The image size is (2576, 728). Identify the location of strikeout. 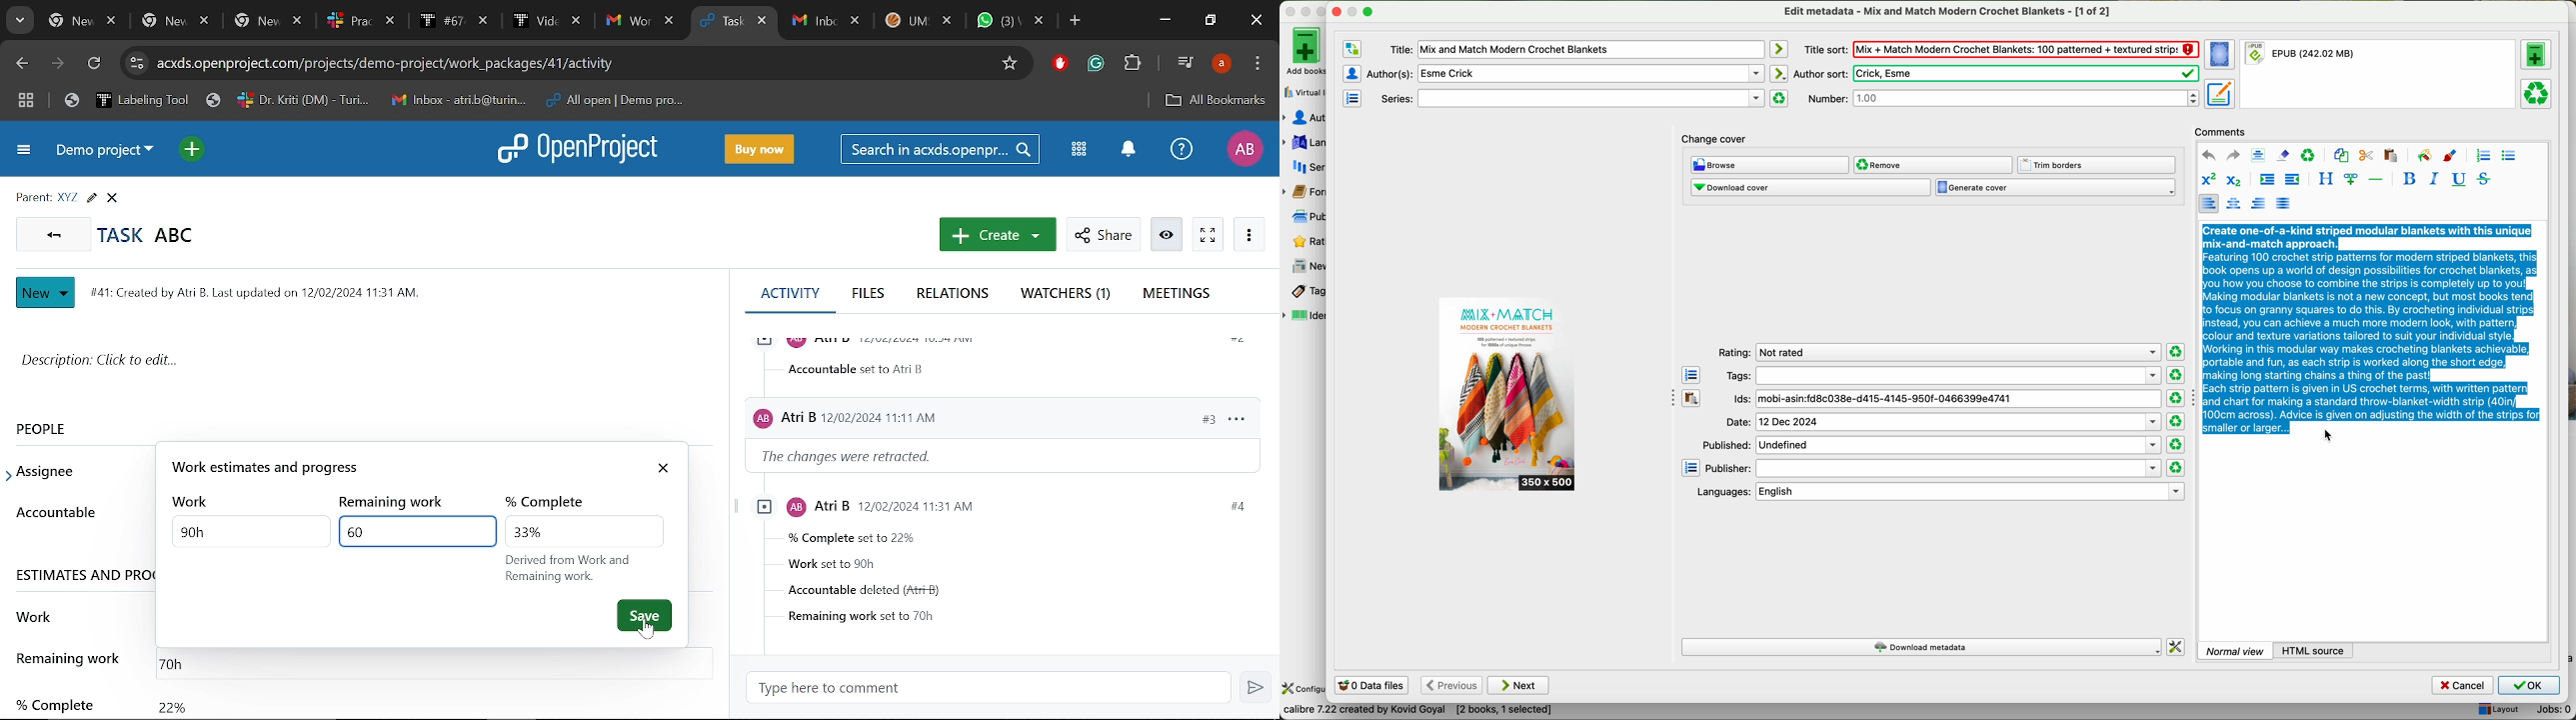
(2483, 178).